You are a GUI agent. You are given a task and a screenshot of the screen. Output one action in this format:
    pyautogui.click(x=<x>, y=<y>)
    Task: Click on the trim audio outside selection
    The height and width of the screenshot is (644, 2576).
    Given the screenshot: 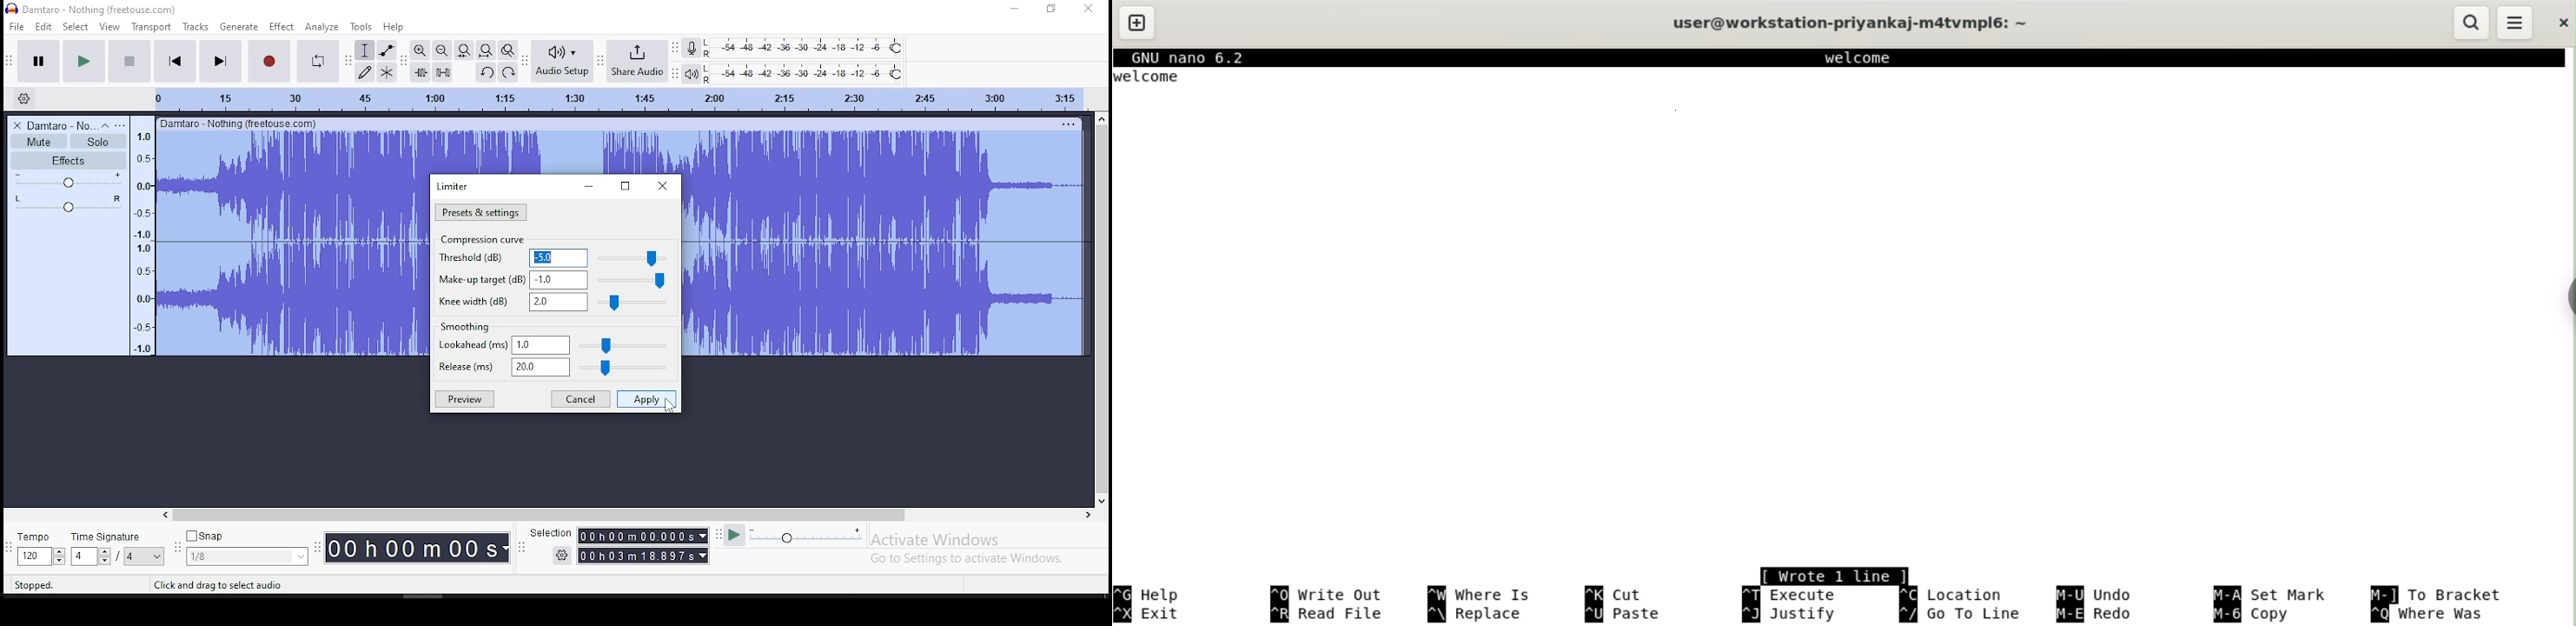 What is the action you would take?
    pyautogui.click(x=420, y=71)
    